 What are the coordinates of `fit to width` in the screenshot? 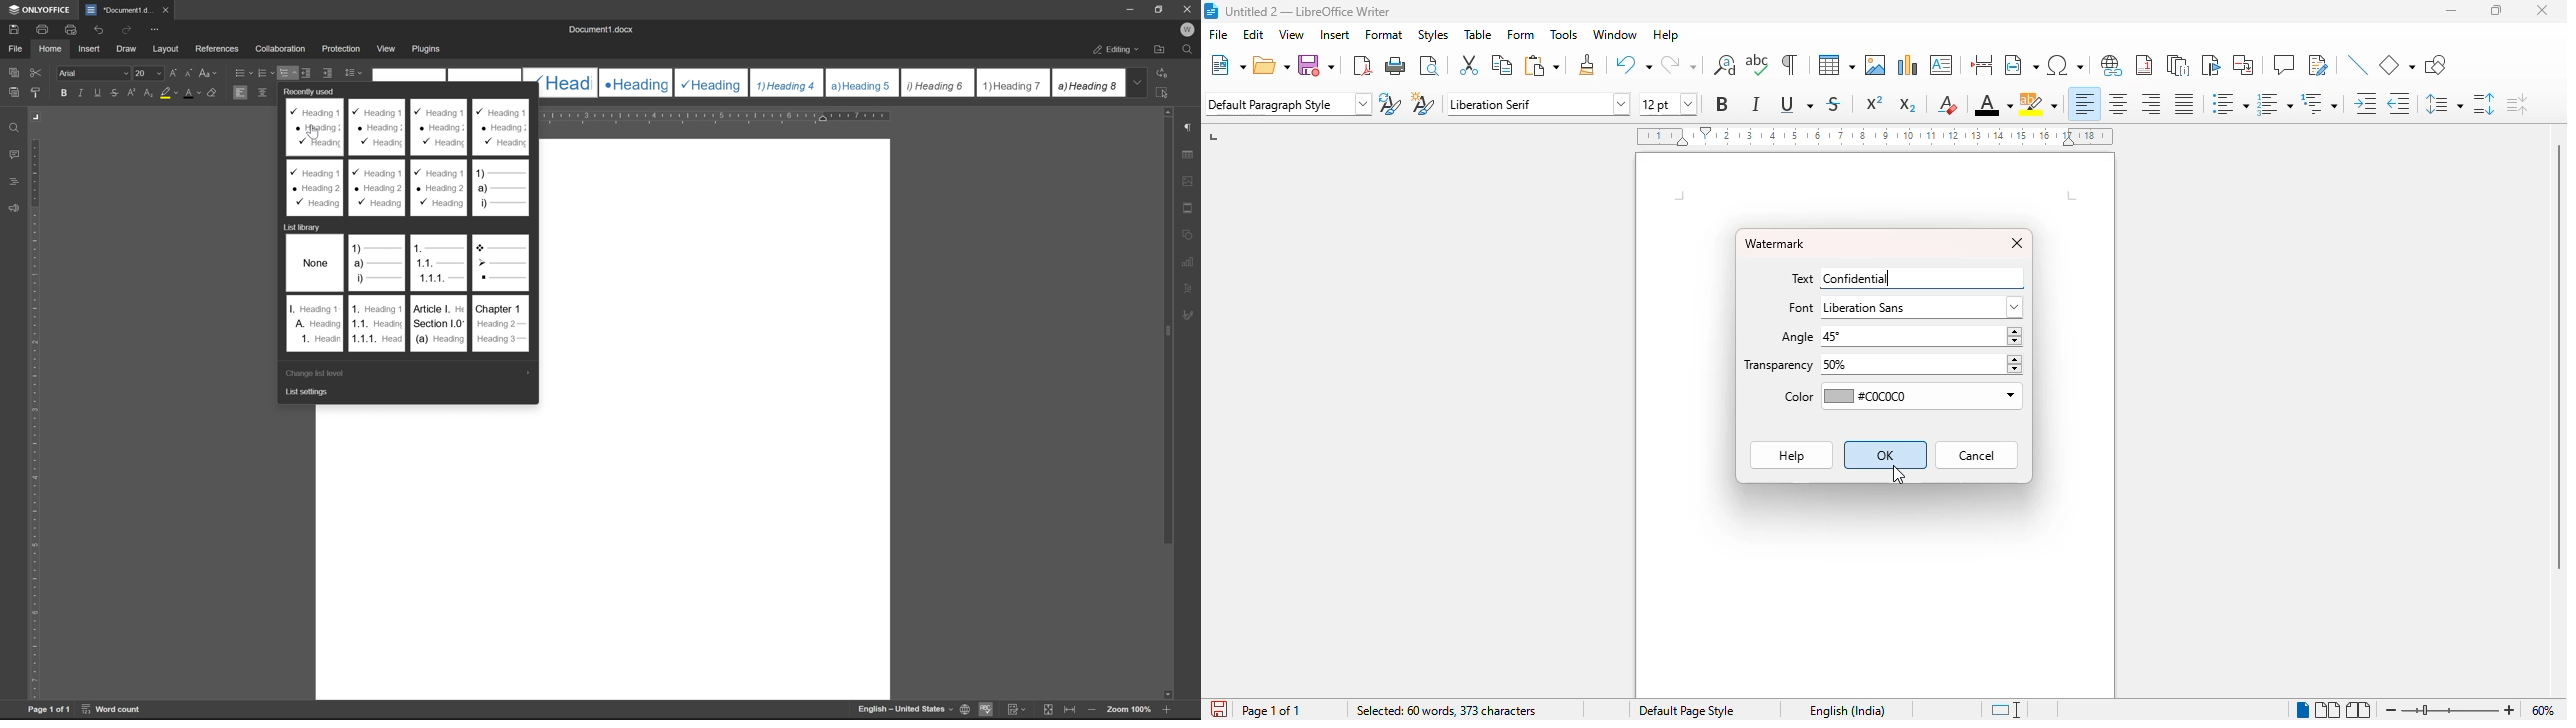 It's located at (1070, 710).